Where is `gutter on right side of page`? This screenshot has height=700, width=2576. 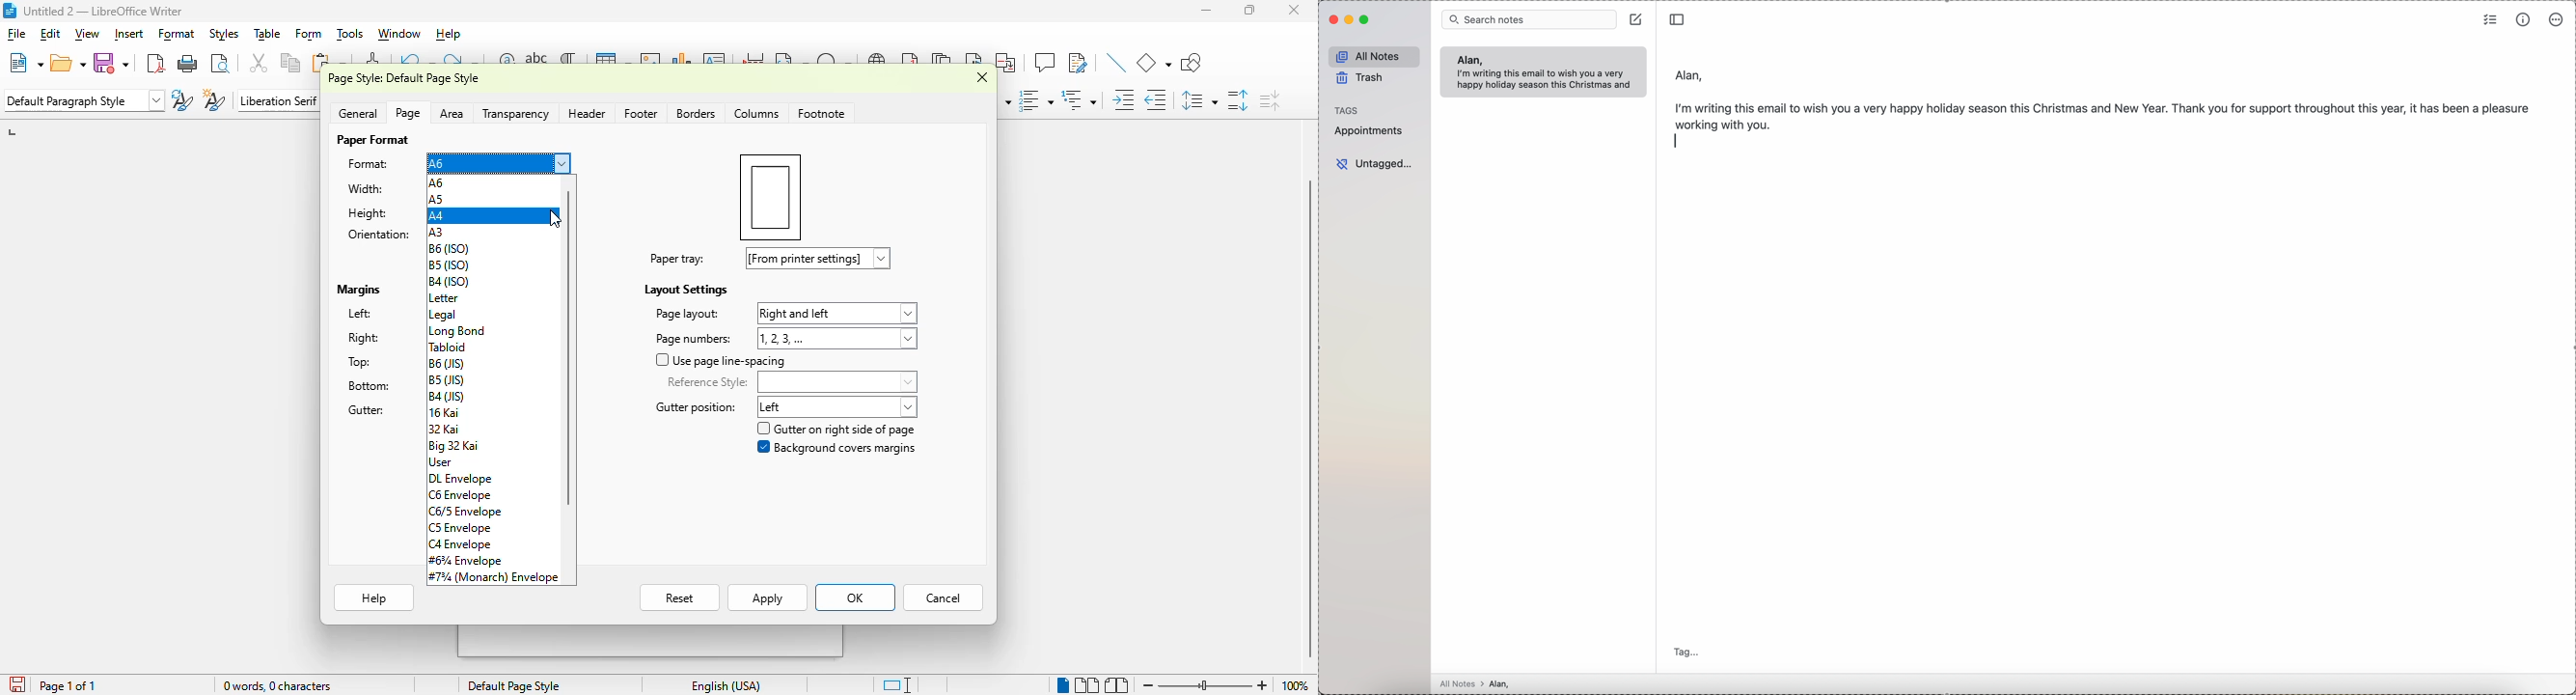
gutter on right side of page is located at coordinates (836, 429).